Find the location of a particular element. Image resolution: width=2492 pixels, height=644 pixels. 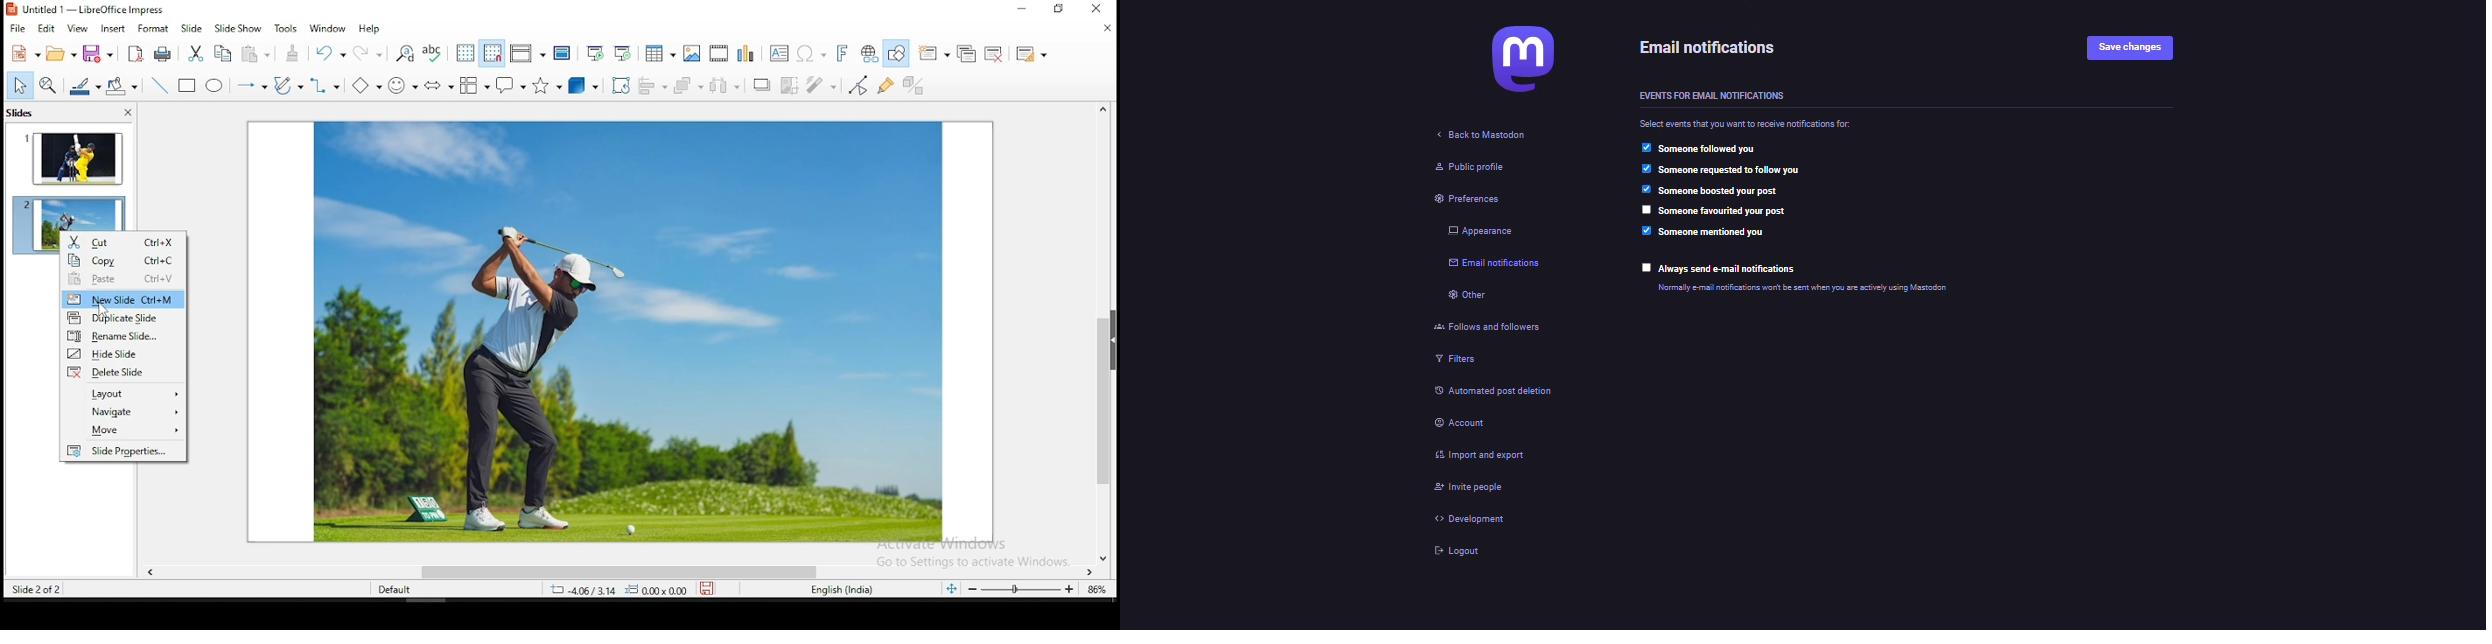

flowchart is located at coordinates (473, 85).